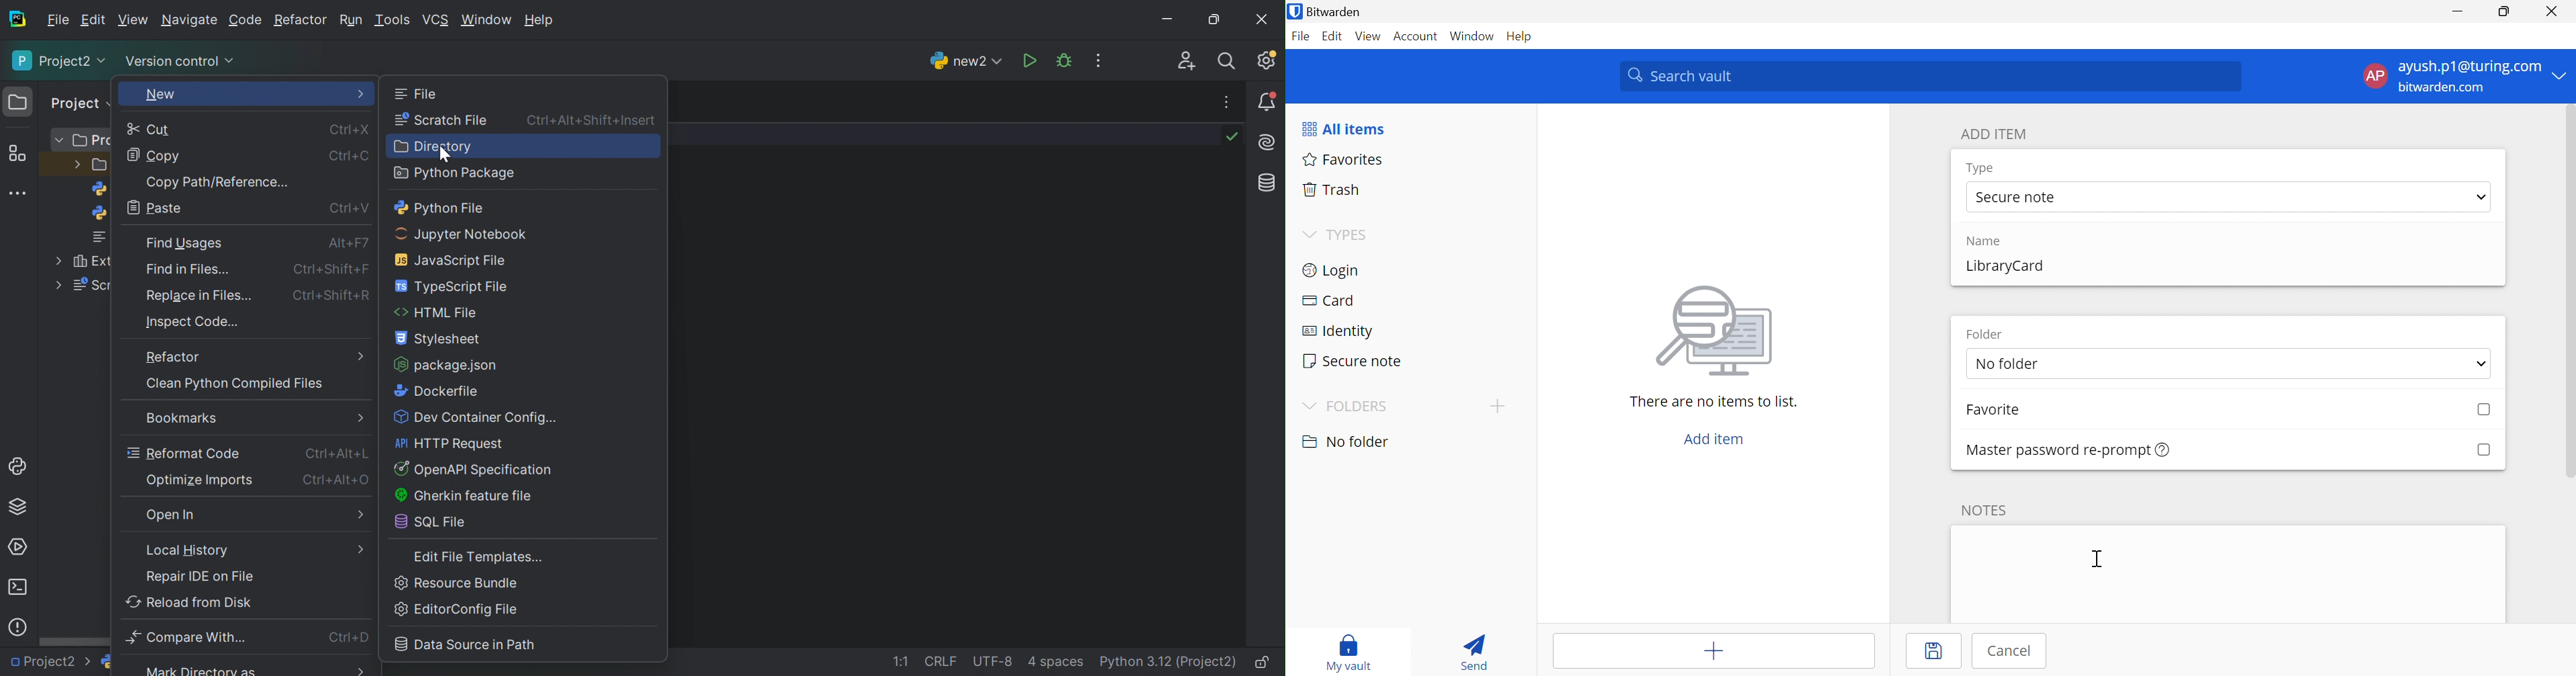 The width and height of the screenshot is (2576, 700). What do you see at coordinates (328, 268) in the screenshot?
I see `Strl+Shift+F` at bounding box center [328, 268].